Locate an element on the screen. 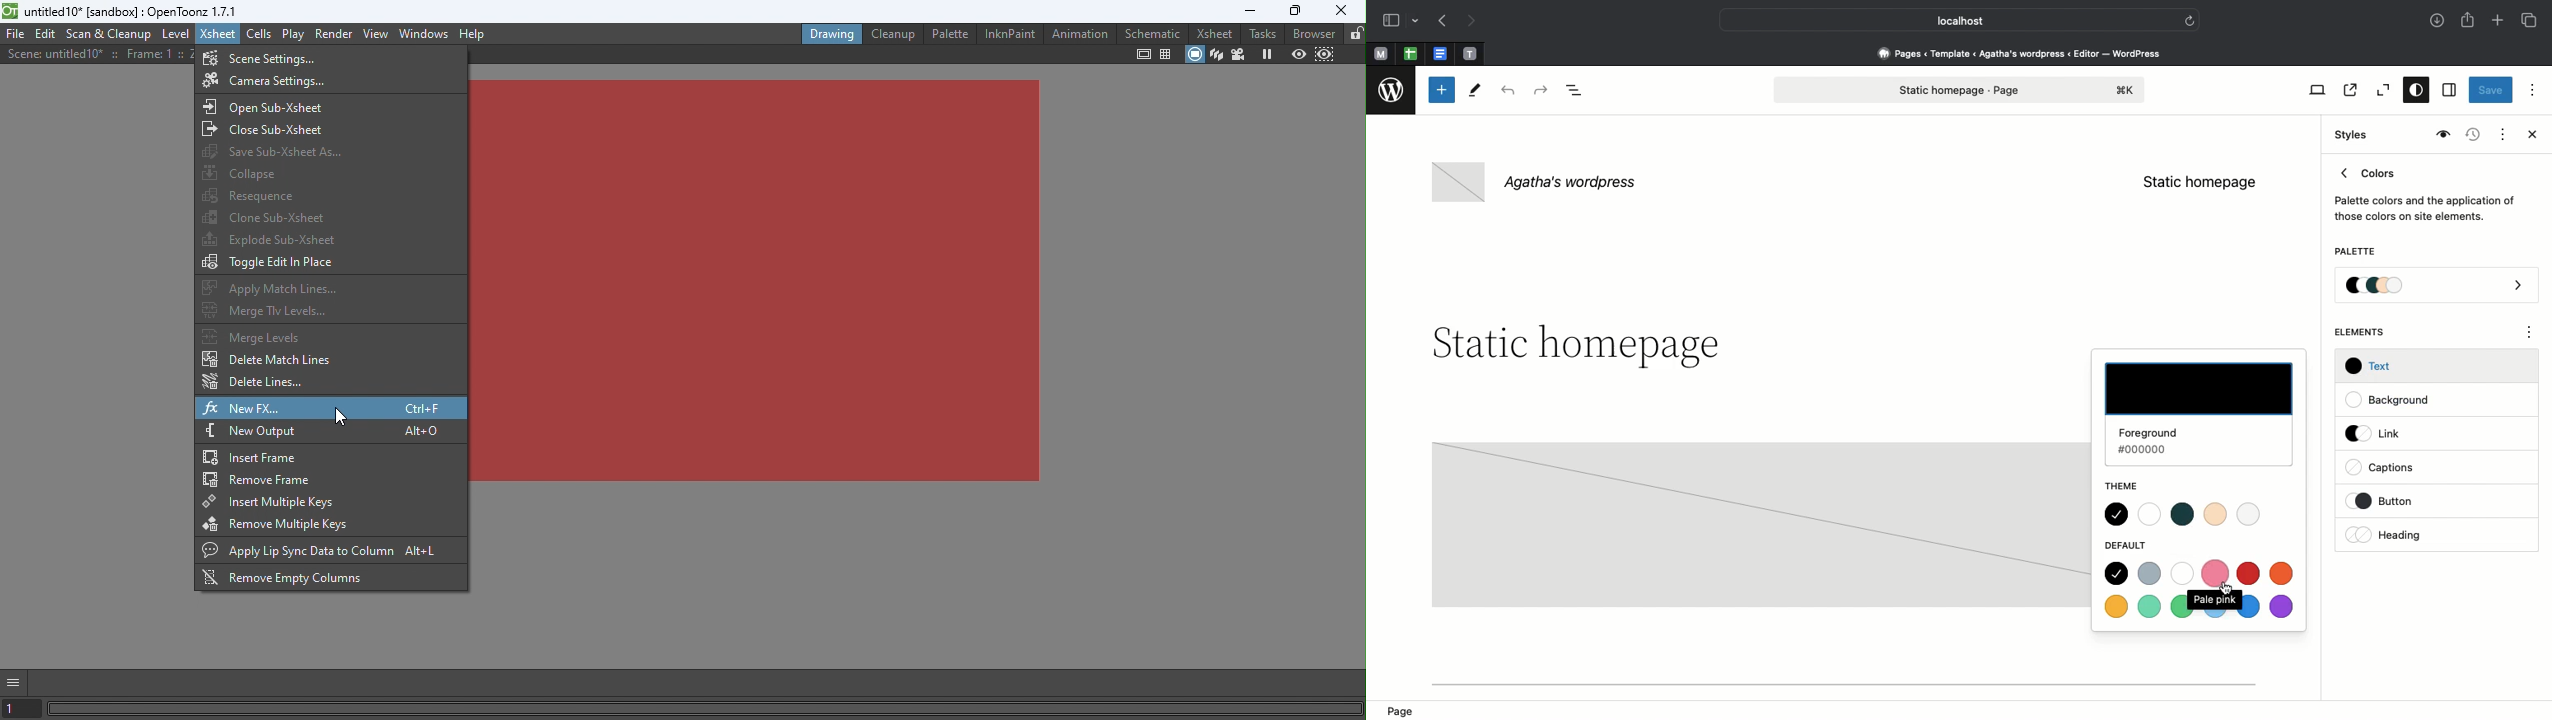 Image resolution: width=2576 pixels, height=728 pixels. Explode sub-Xsheet is located at coordinates (271, 240).